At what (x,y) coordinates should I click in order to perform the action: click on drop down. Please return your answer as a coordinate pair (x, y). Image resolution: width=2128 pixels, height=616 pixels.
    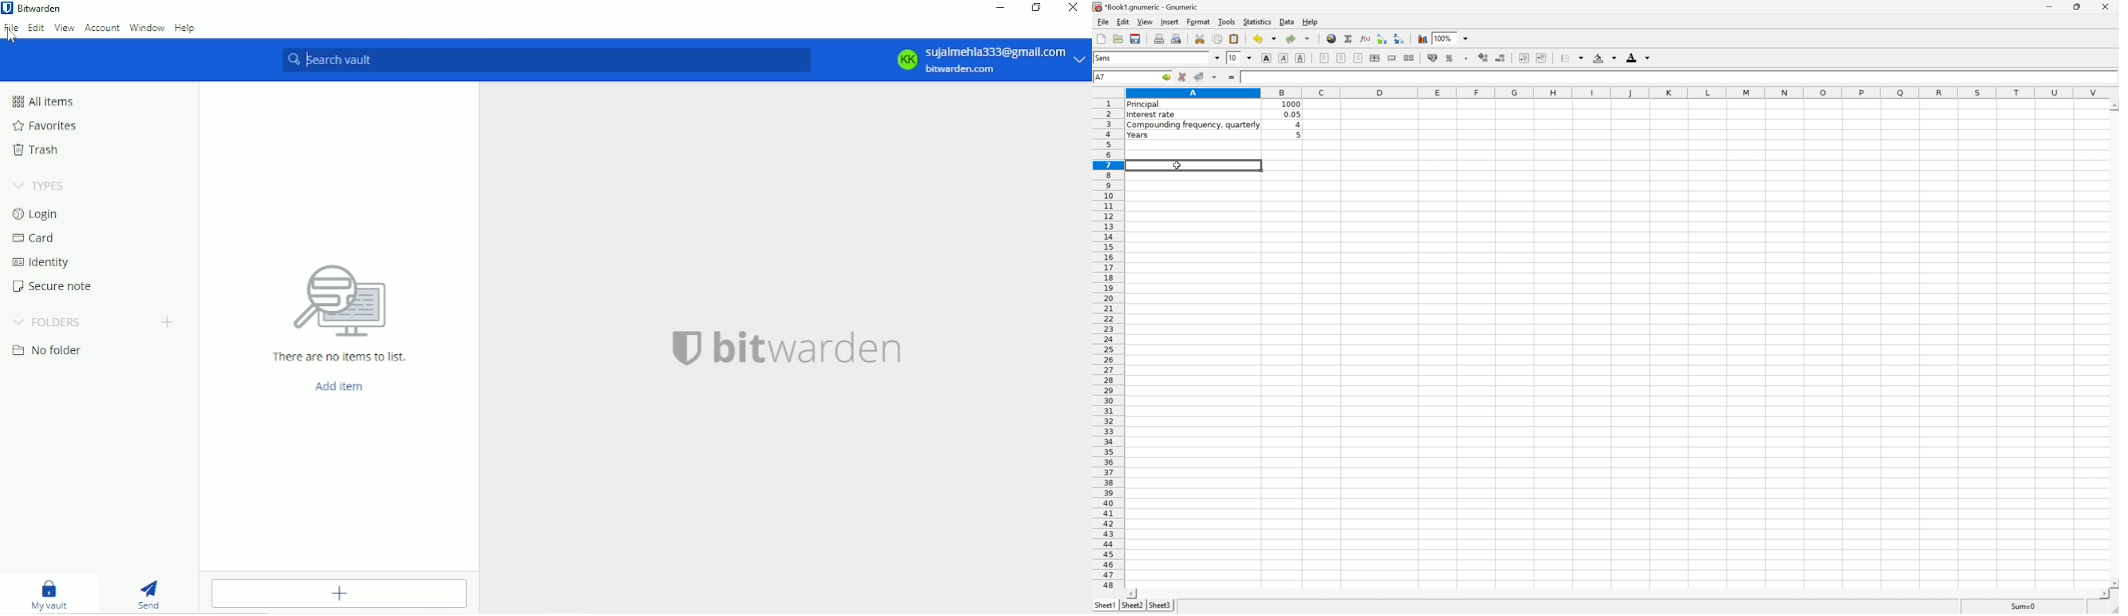
    Looking at the image, I should click on (1215, 57).